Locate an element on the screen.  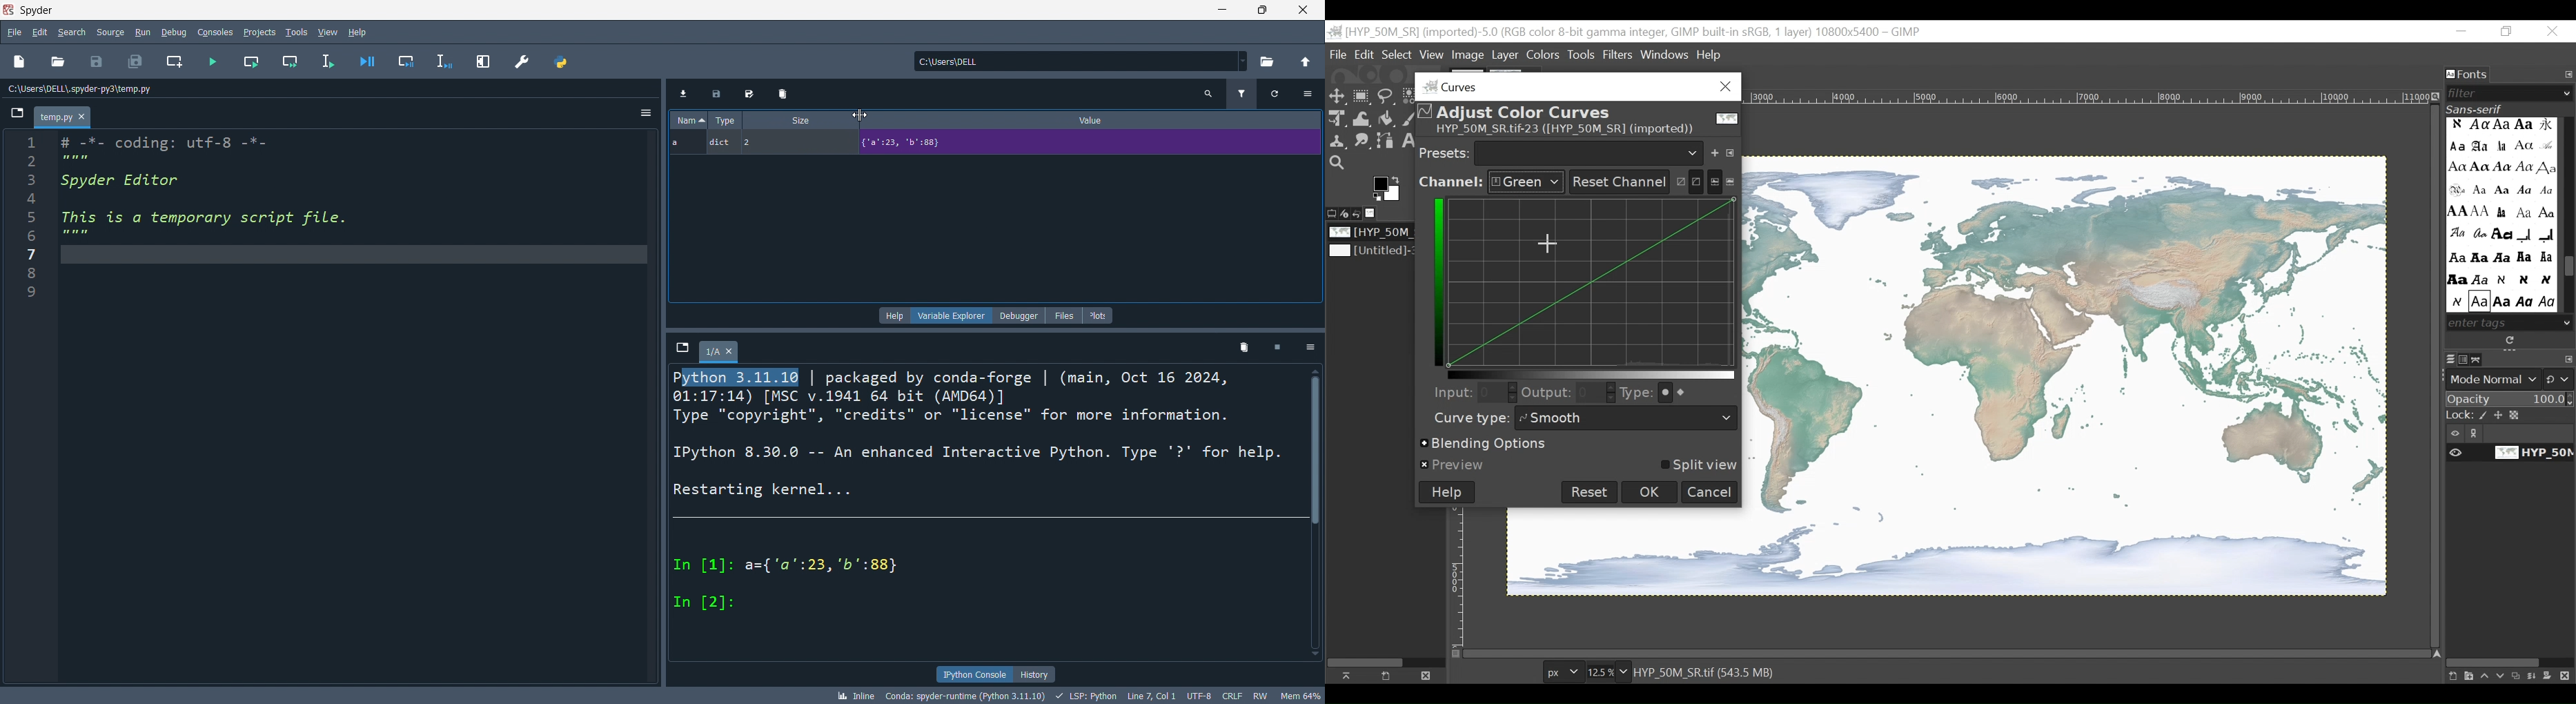
current directory is located at coordinates (1074, 62).